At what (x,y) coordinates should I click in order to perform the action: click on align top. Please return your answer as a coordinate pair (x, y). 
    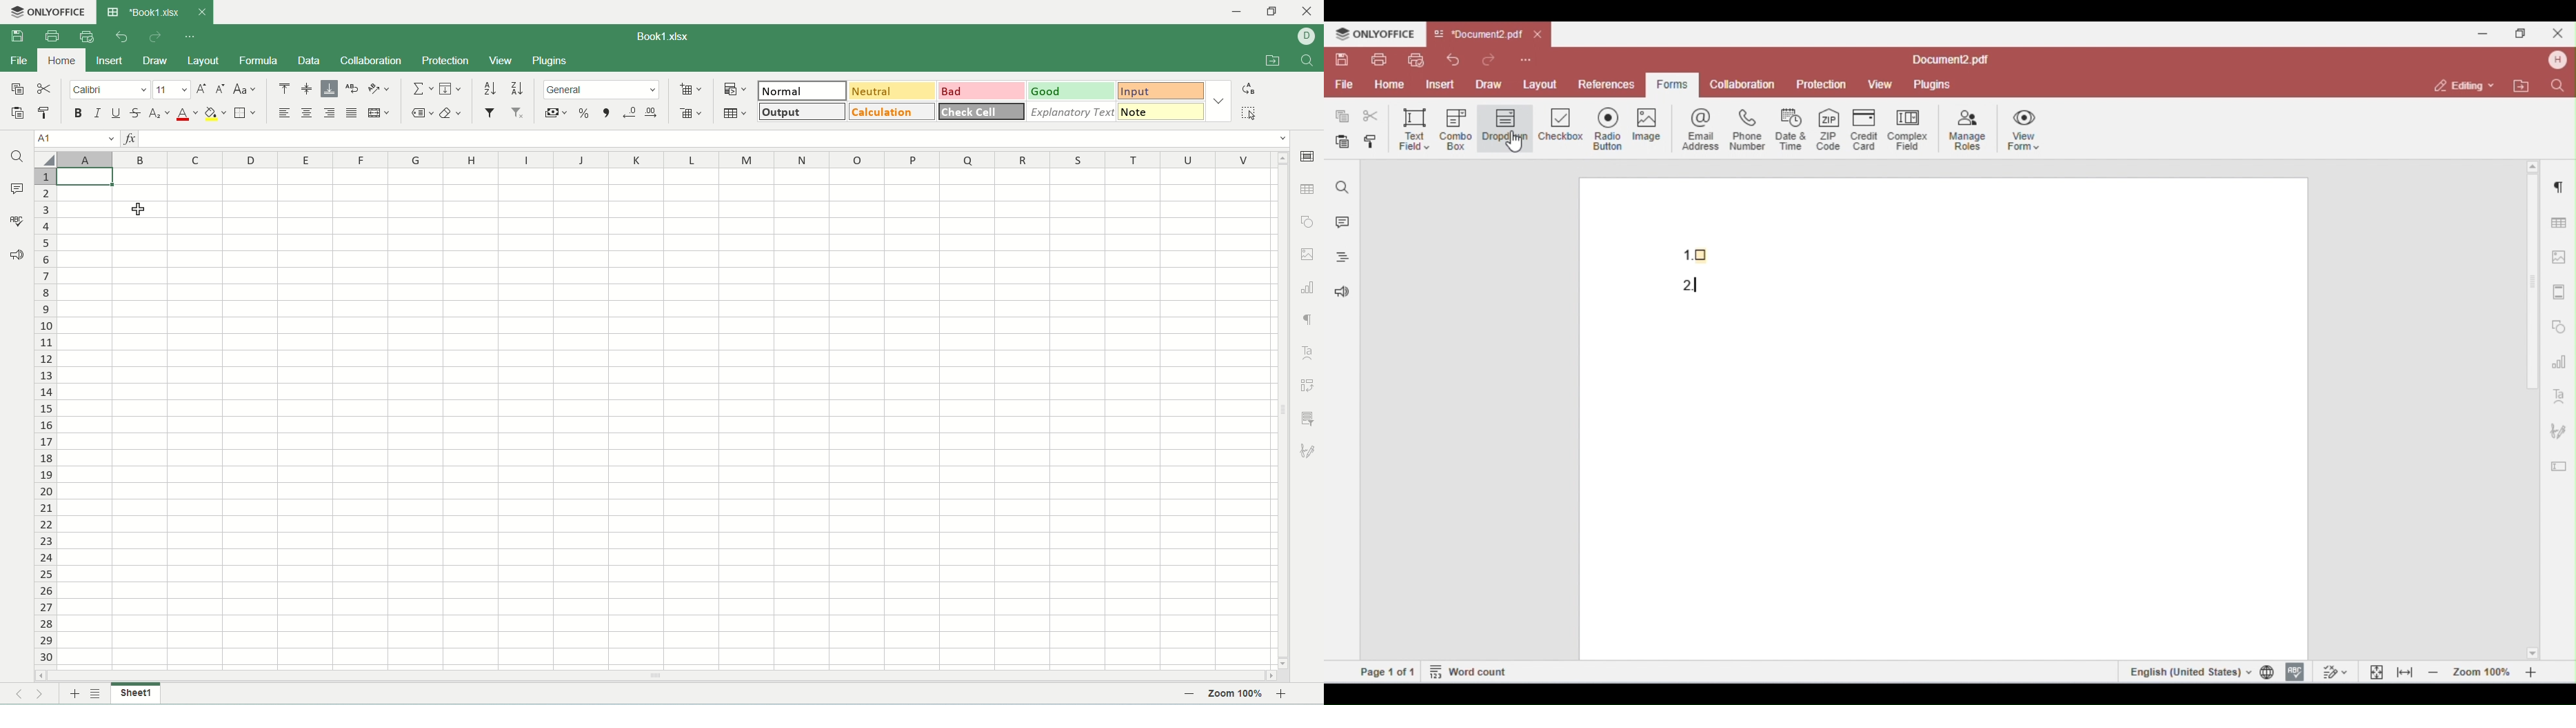
    Looking at the image, I should click on (282, 88).